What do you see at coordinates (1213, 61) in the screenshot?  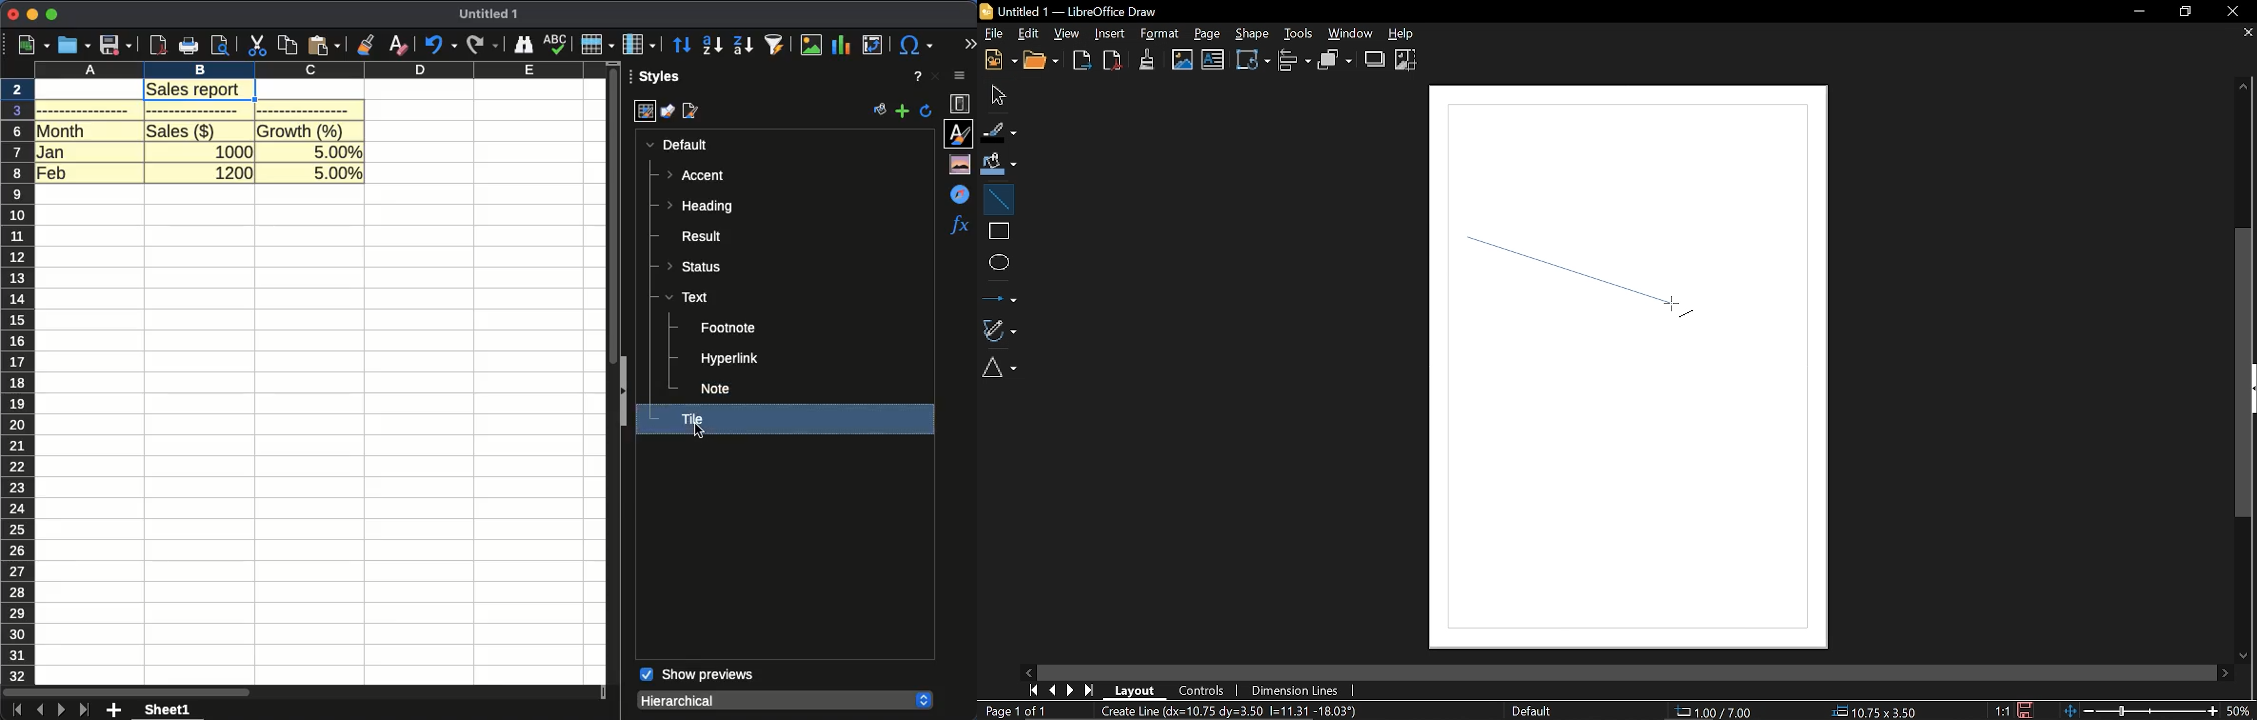 I see `Insert text` at bounding box center [1213, 61].